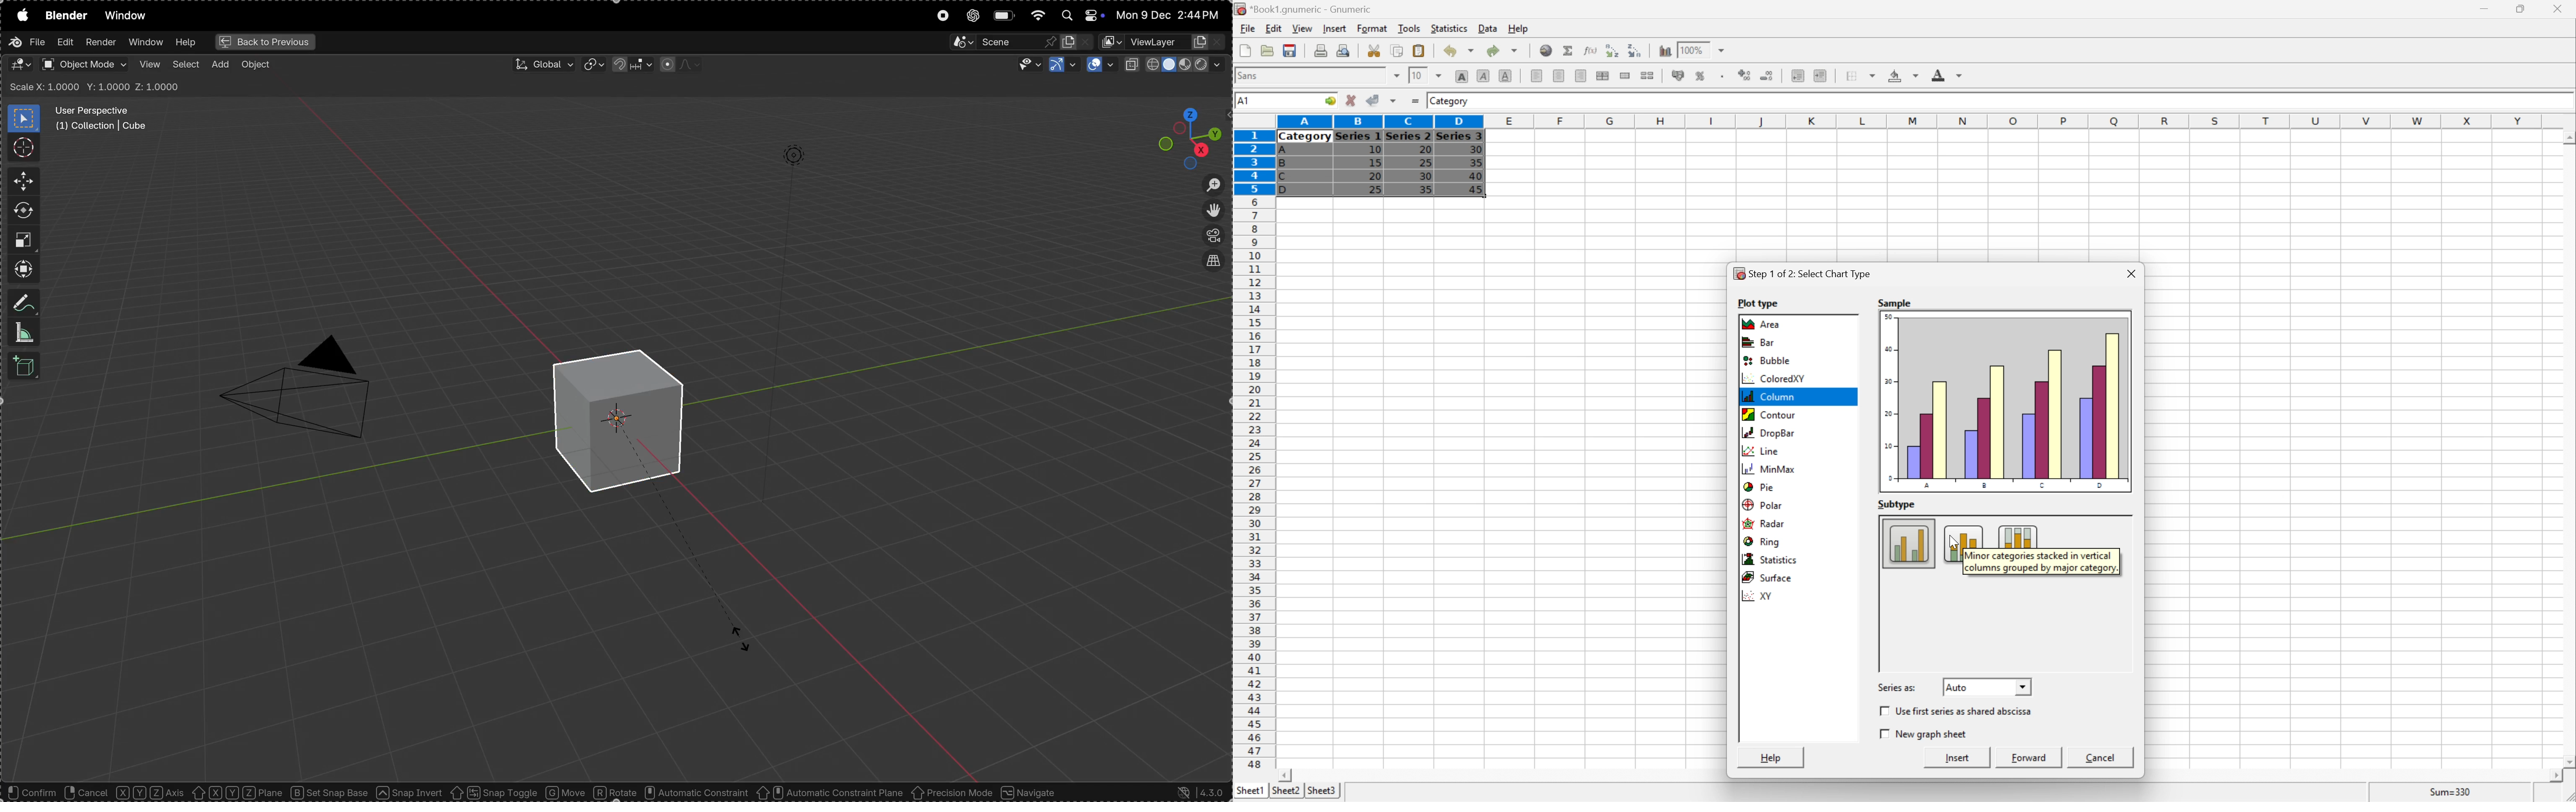 The width and height of the screenshot is (2576, 812). I want to click on select, so click(26, 793).